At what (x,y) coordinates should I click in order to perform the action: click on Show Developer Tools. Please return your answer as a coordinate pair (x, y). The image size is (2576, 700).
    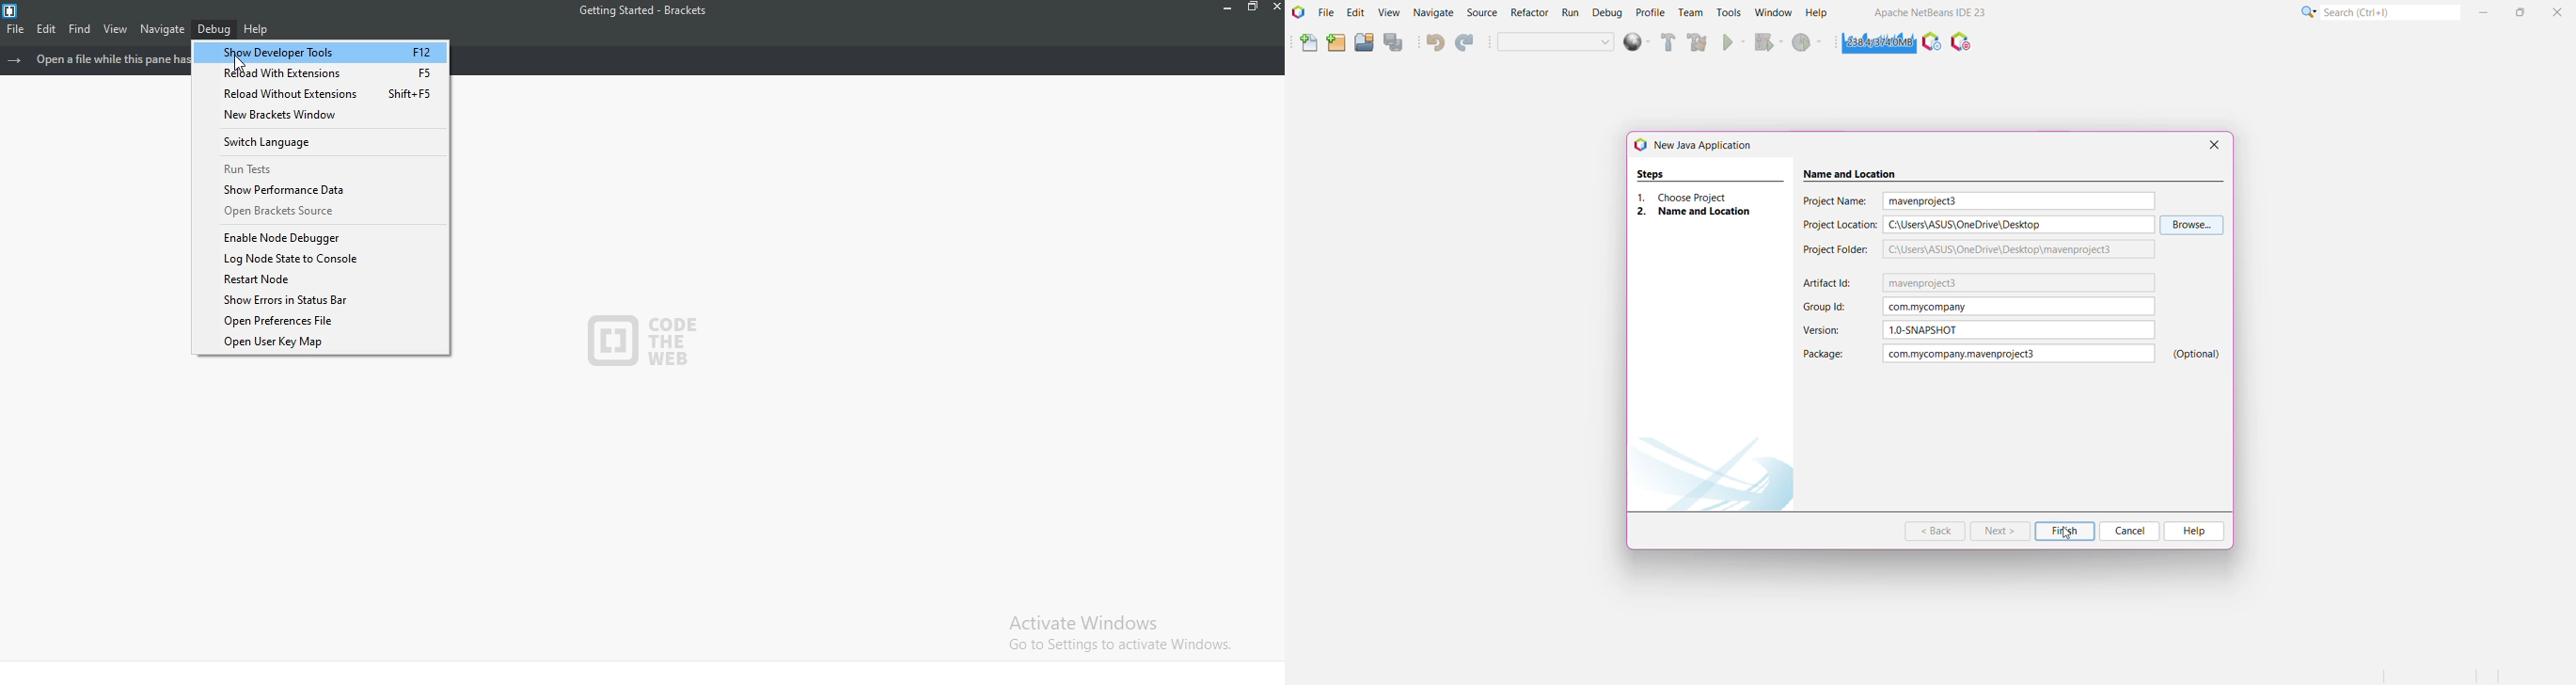
    Looking at the image, I should click on (322, 49).